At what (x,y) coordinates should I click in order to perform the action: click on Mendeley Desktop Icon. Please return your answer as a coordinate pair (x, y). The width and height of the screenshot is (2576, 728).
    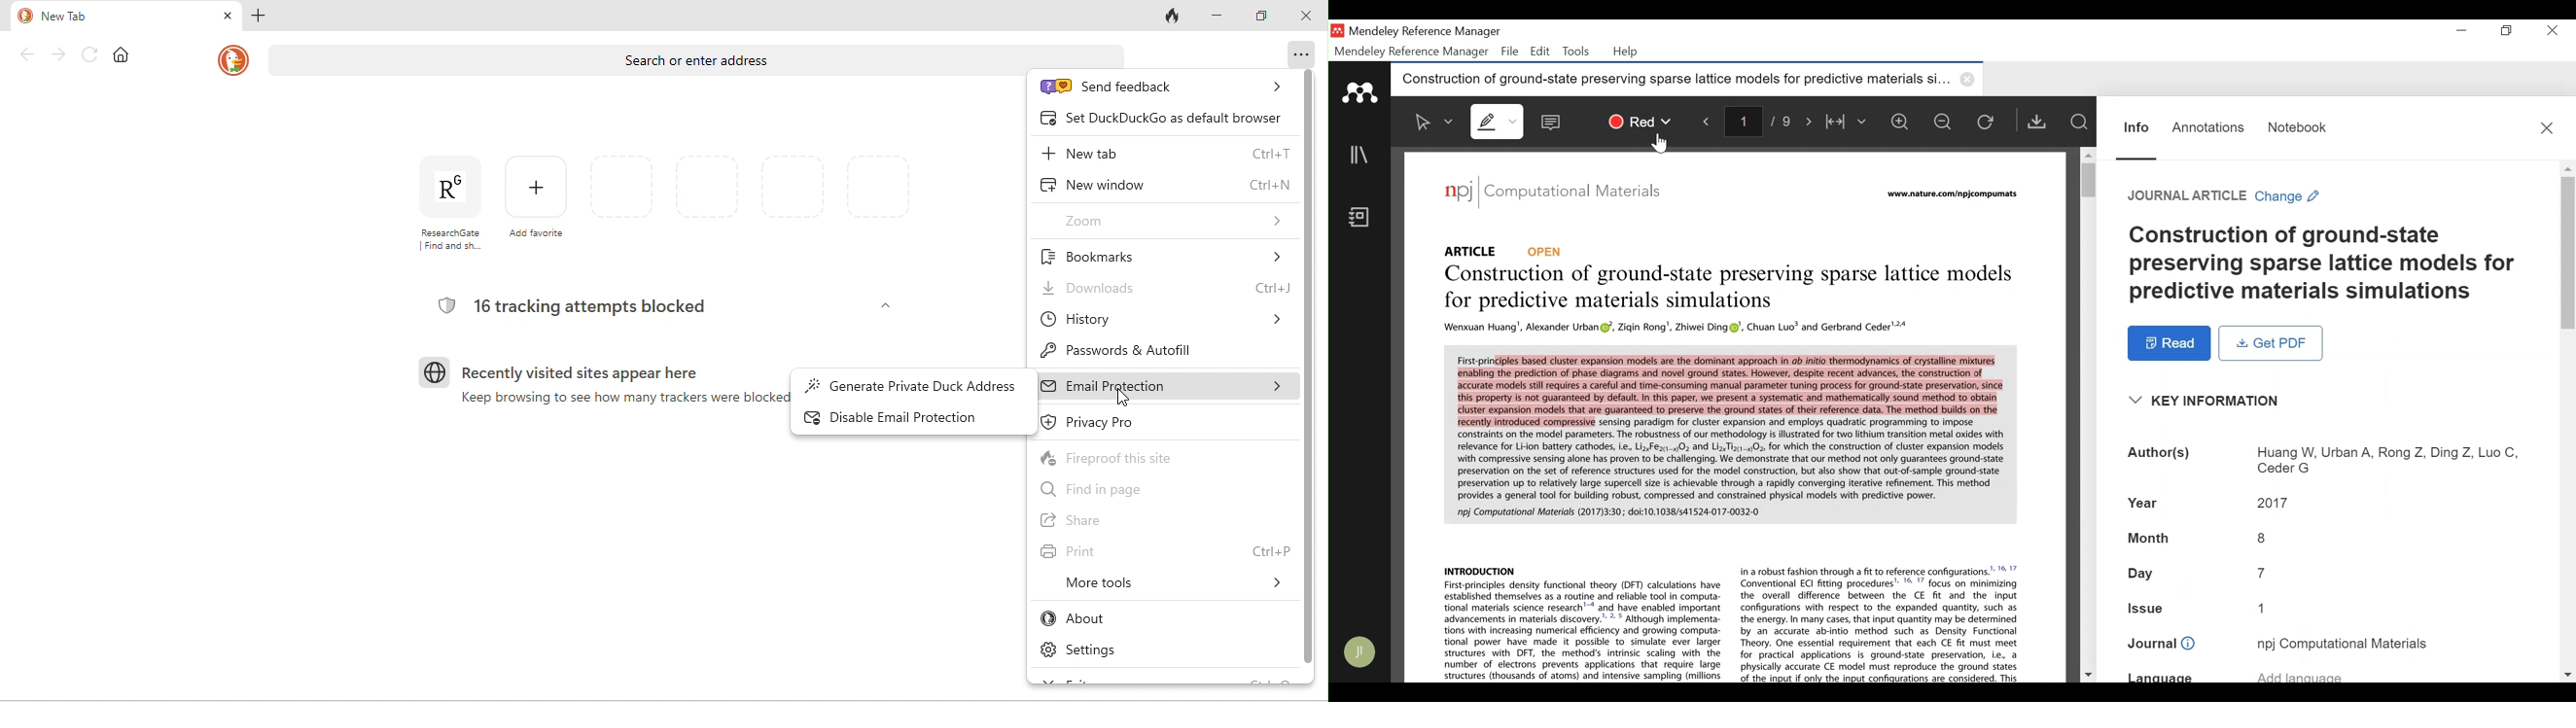
    Looking at the image, I should click on (1337, 30).